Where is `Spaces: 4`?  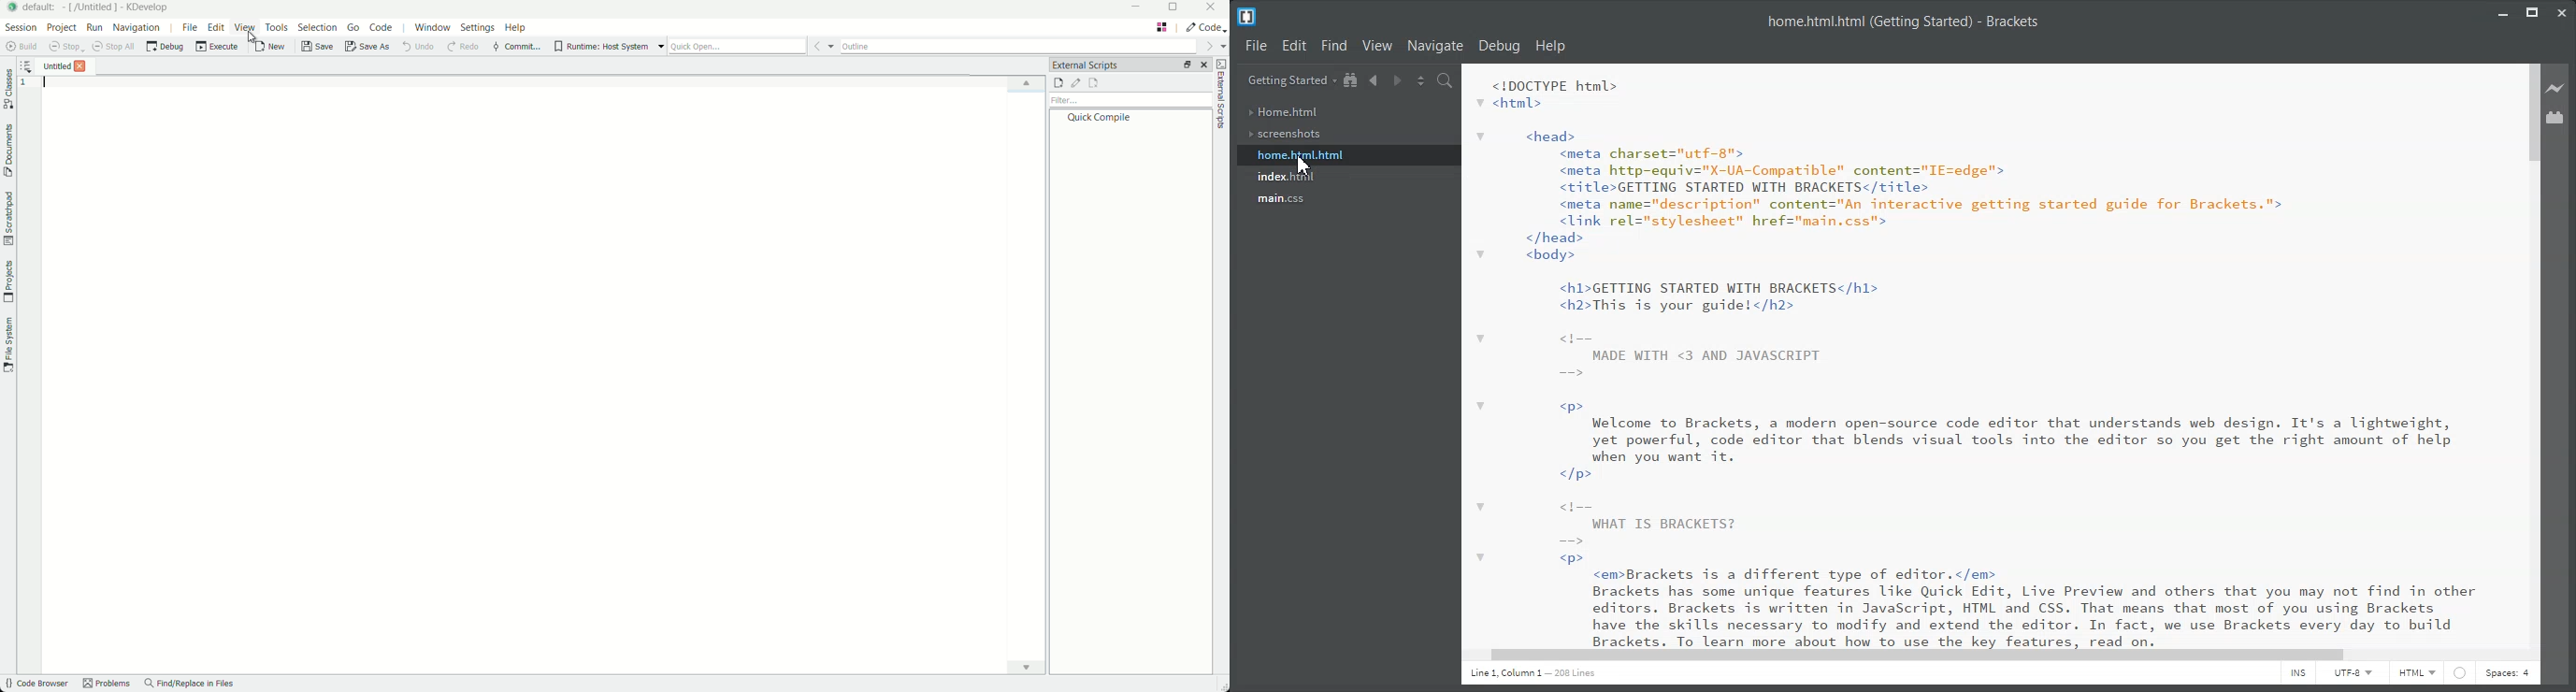
Spaces: 4 is located at coordinates (2510, 675).